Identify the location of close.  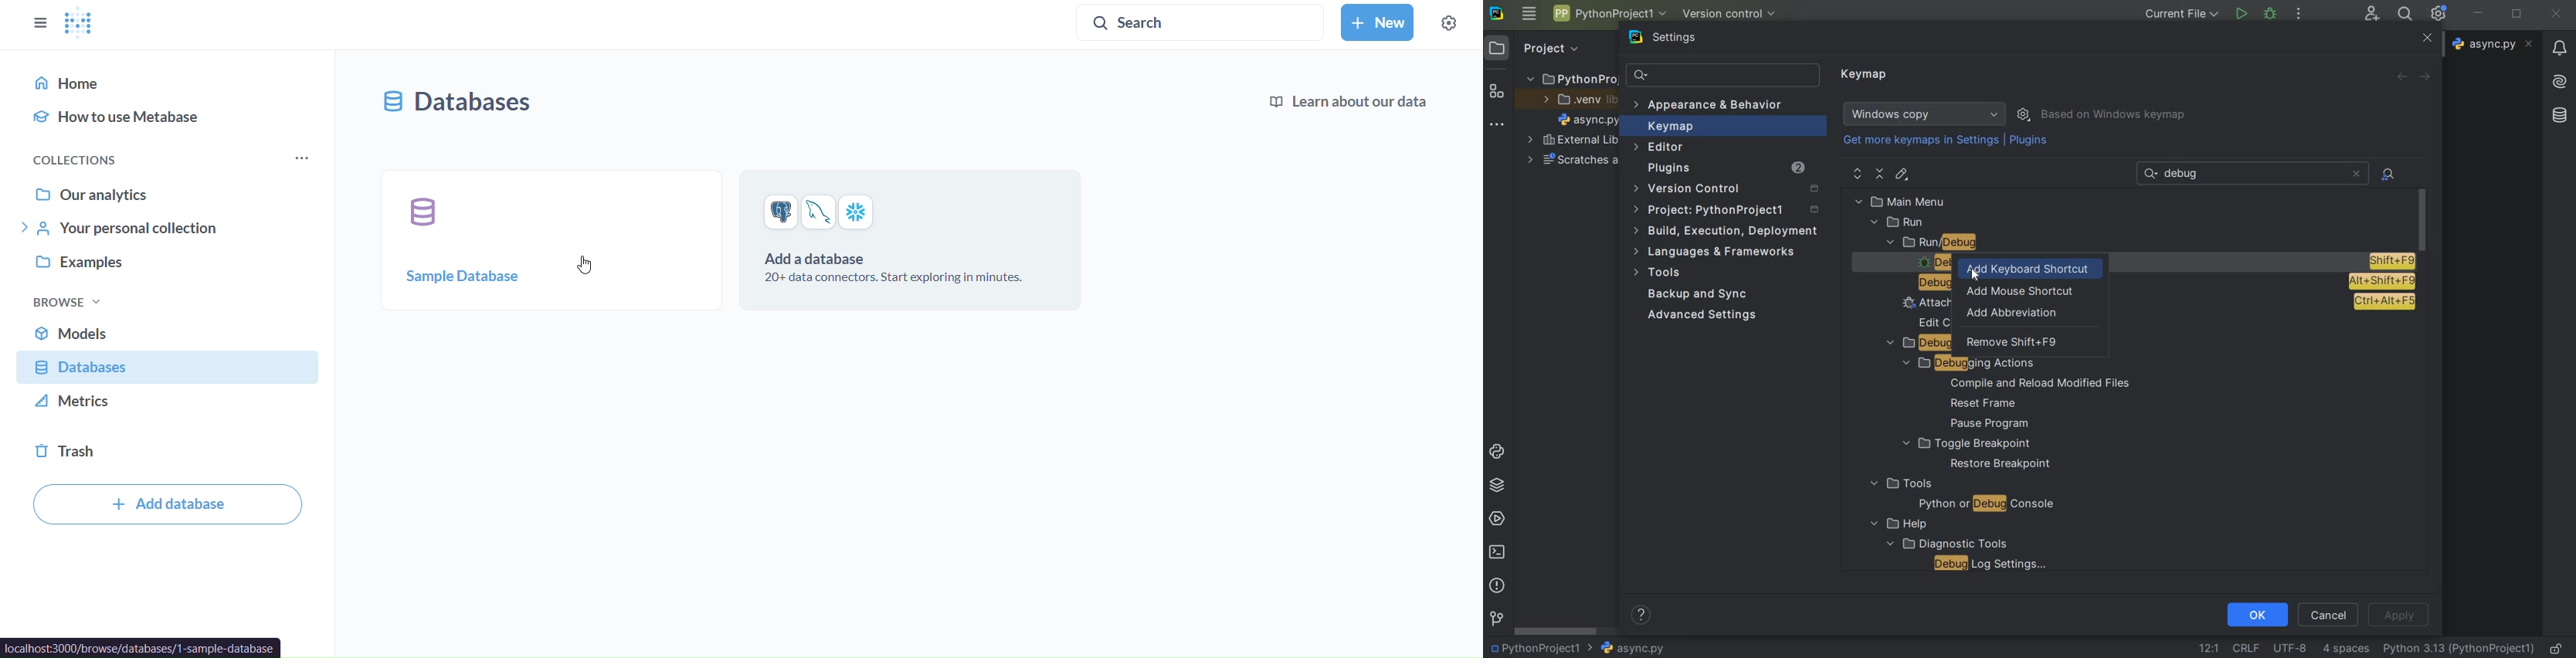
(2557, 14).